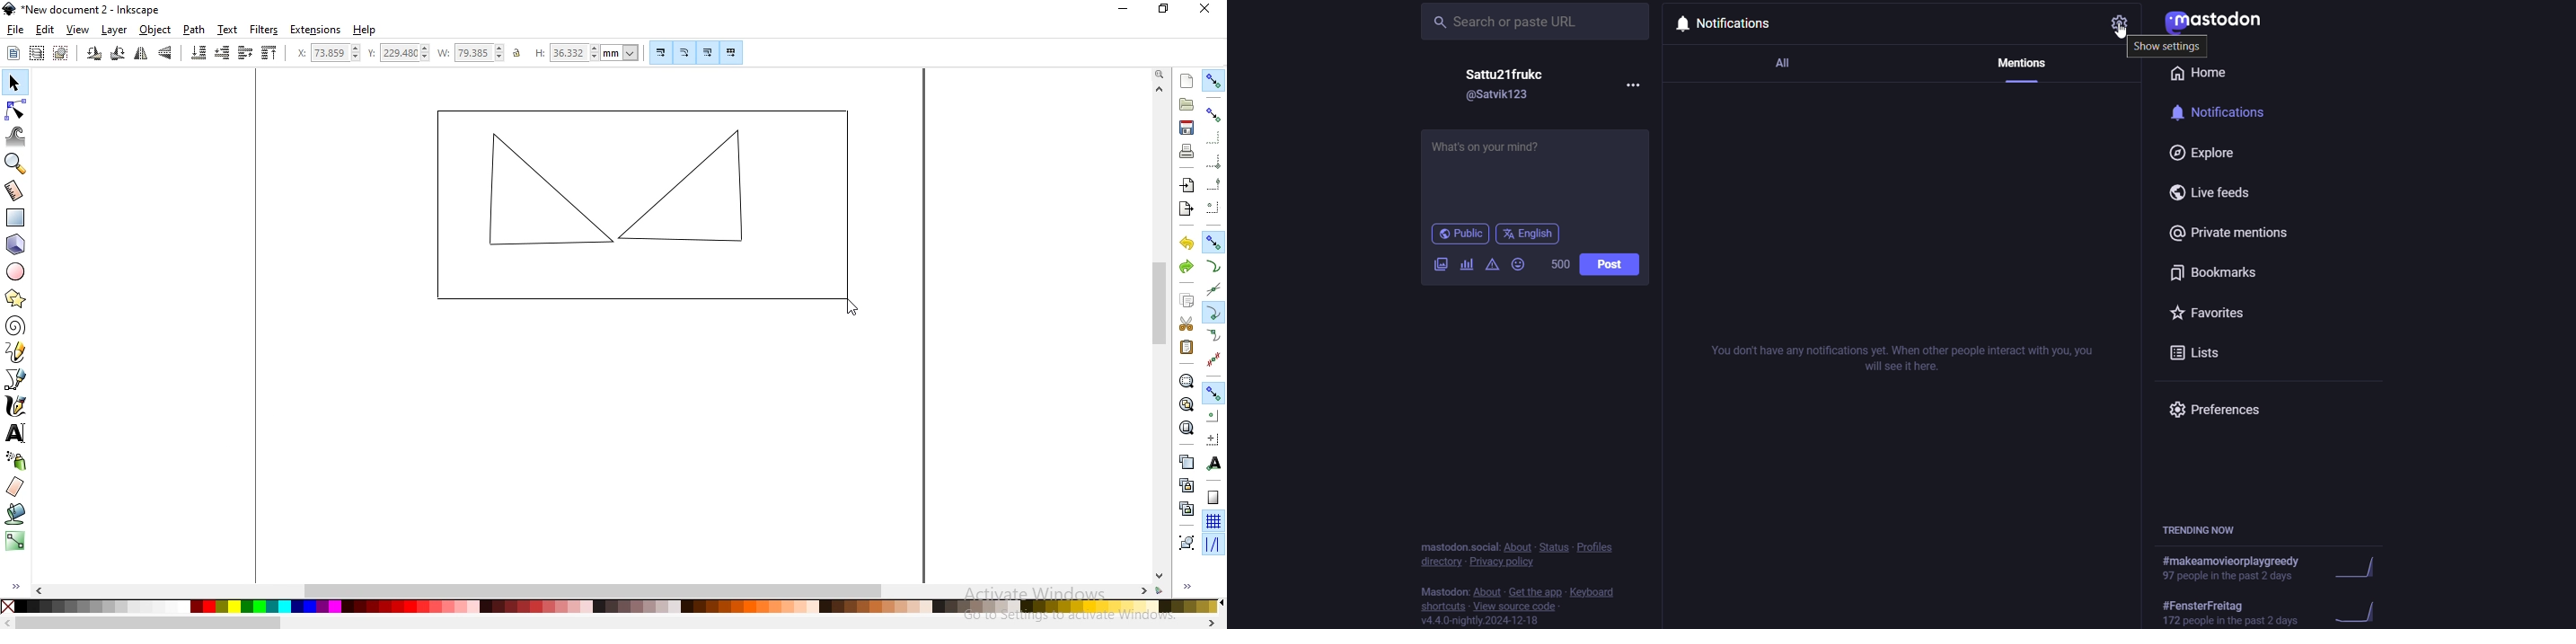 The width and height of the screenshot is (2576, 644). Describe the element at coordinates (16, 326) in the screenshot. I see `create spirals` at that location.